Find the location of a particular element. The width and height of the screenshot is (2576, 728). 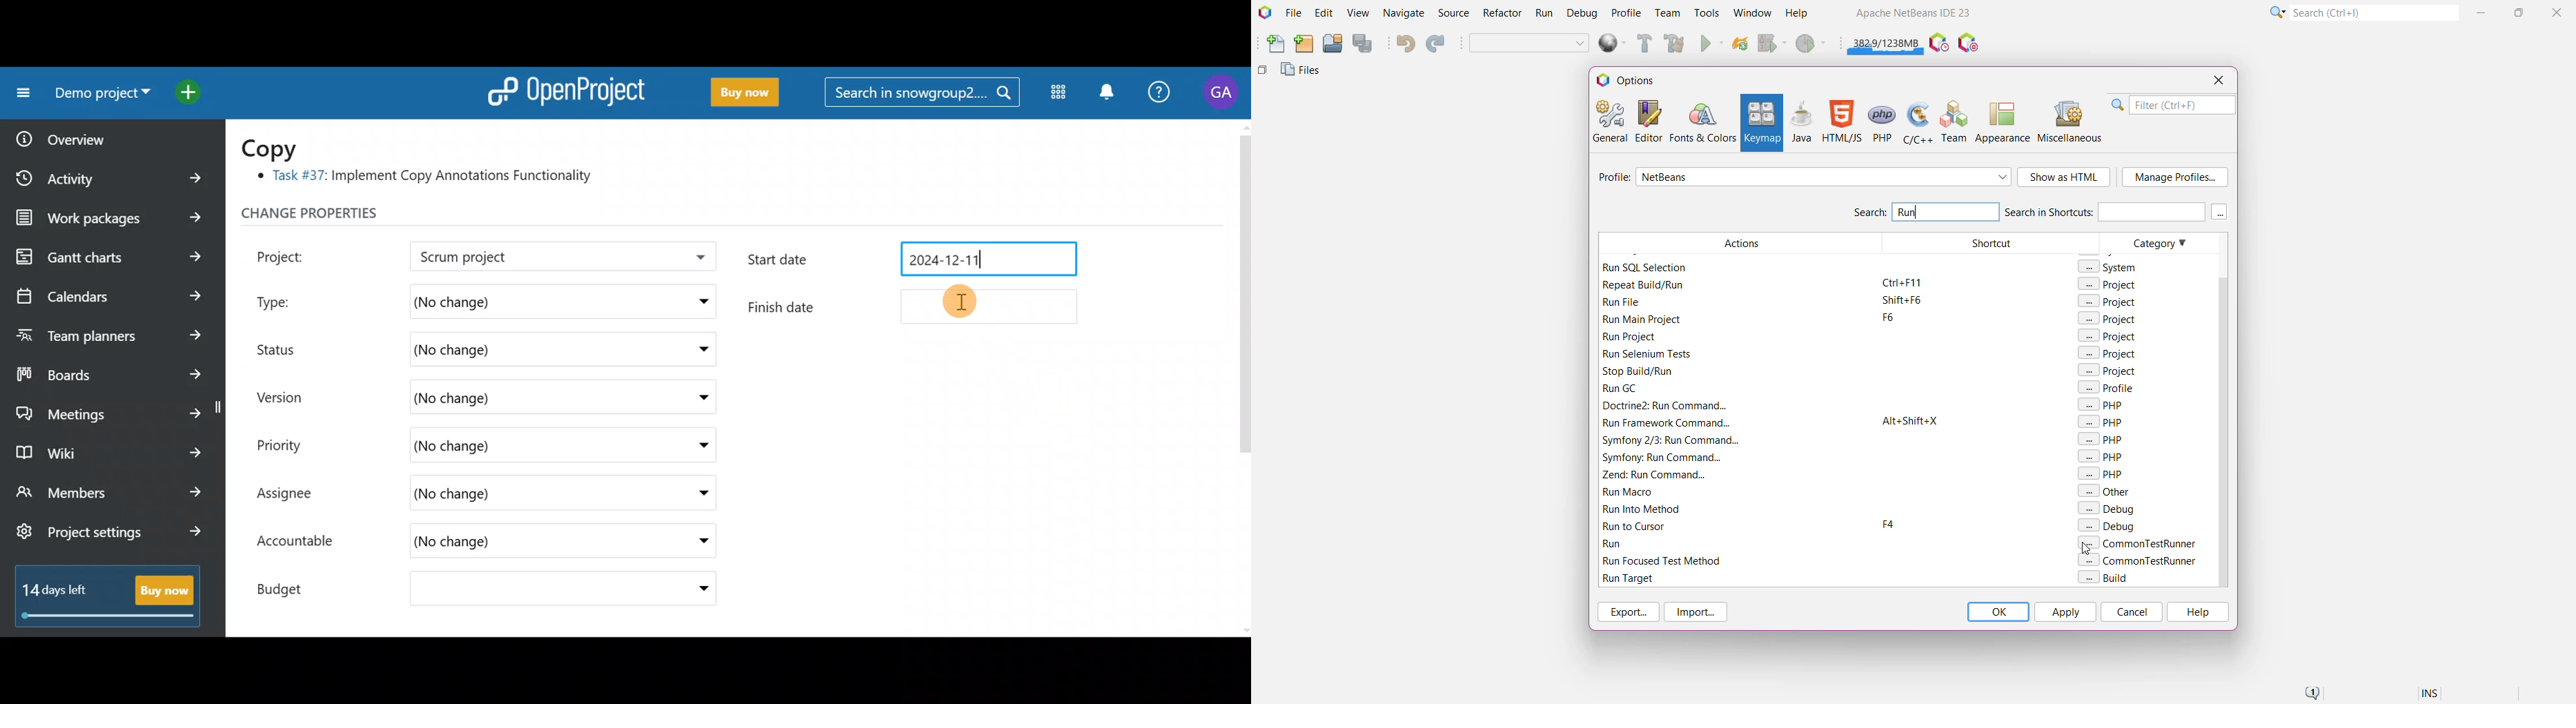

Project is located at coordinates (297, 255).